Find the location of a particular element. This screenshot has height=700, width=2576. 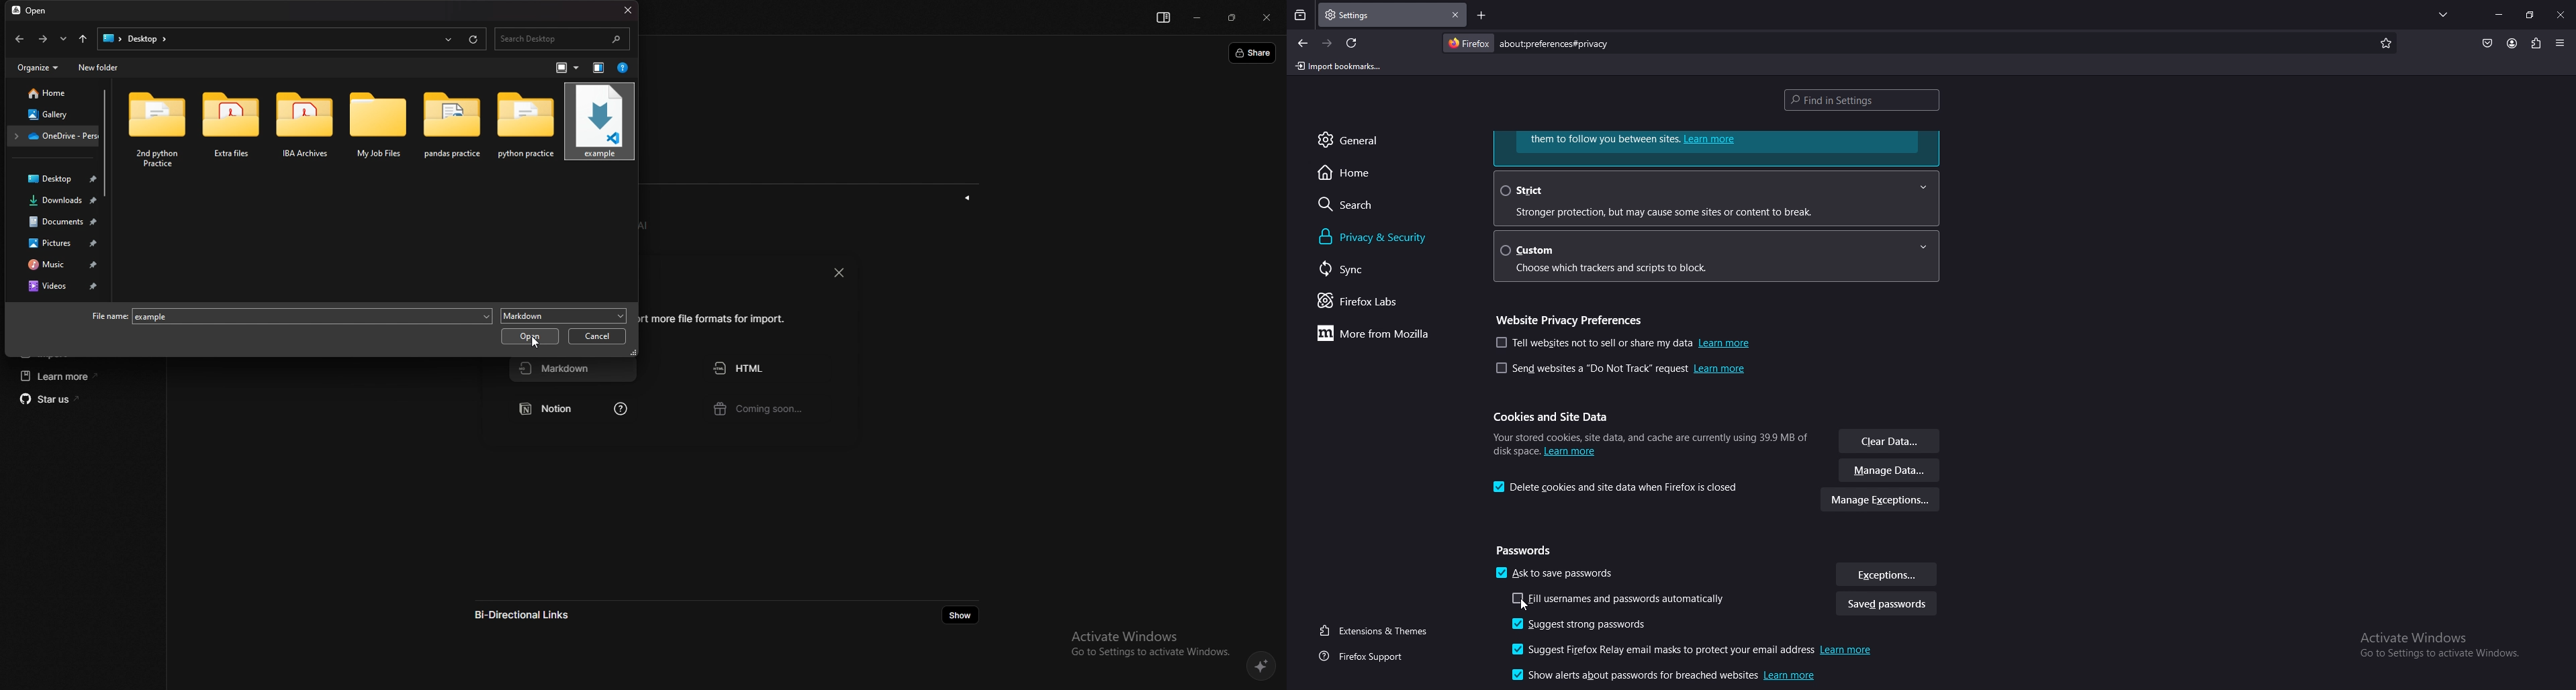

tab is located at coordinates (1356, 15).